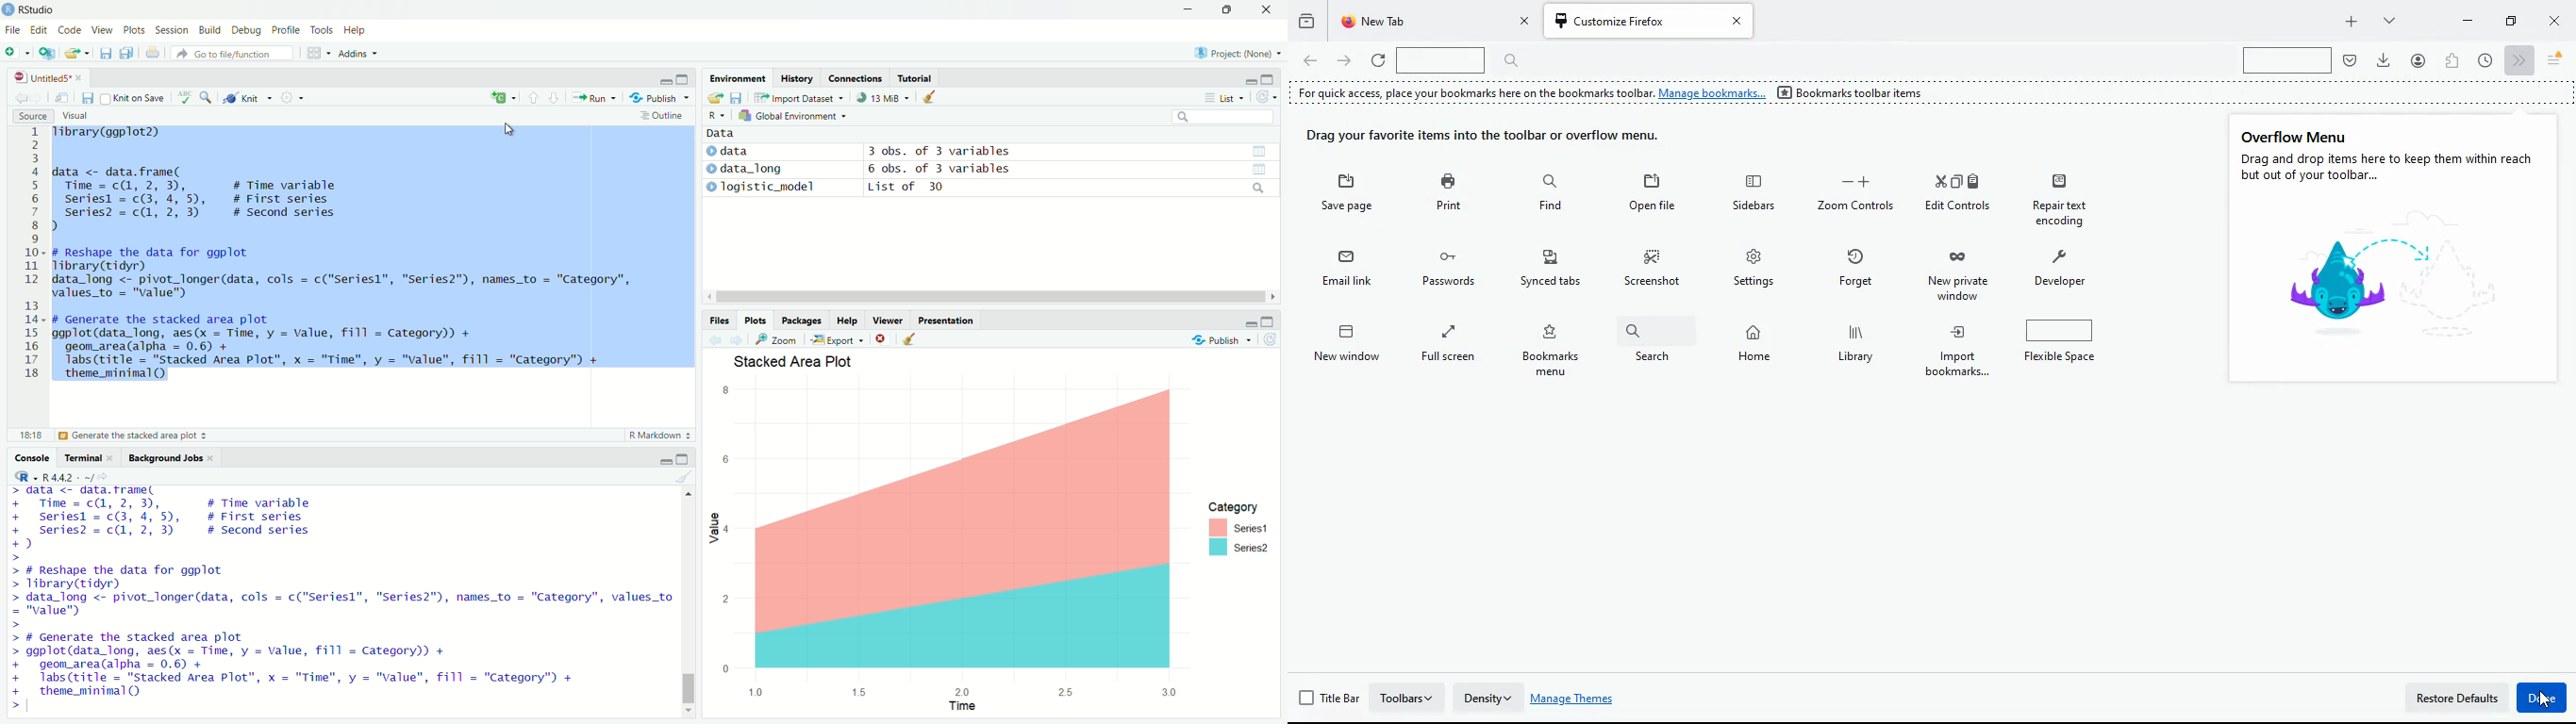 The width and height of the screenshot is (2576, 728). I want to click on (Top Level) , so click(135, 438).